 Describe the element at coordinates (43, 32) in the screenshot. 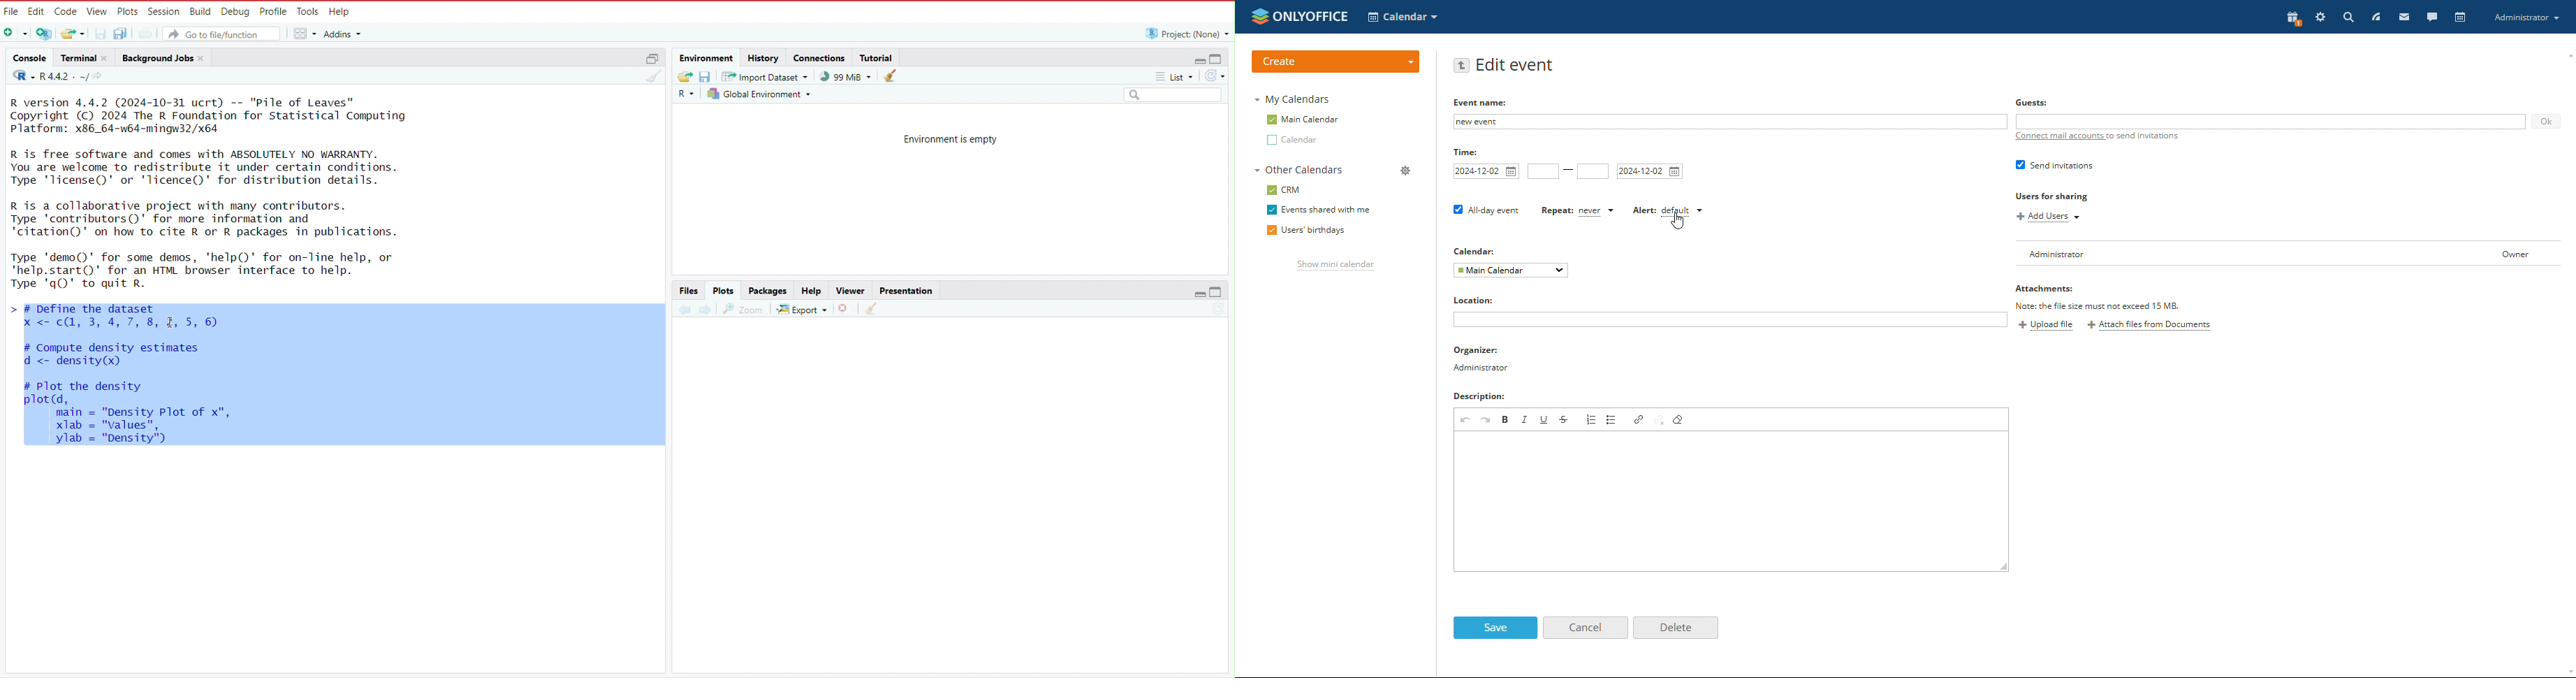

I see `create a project` at that location.